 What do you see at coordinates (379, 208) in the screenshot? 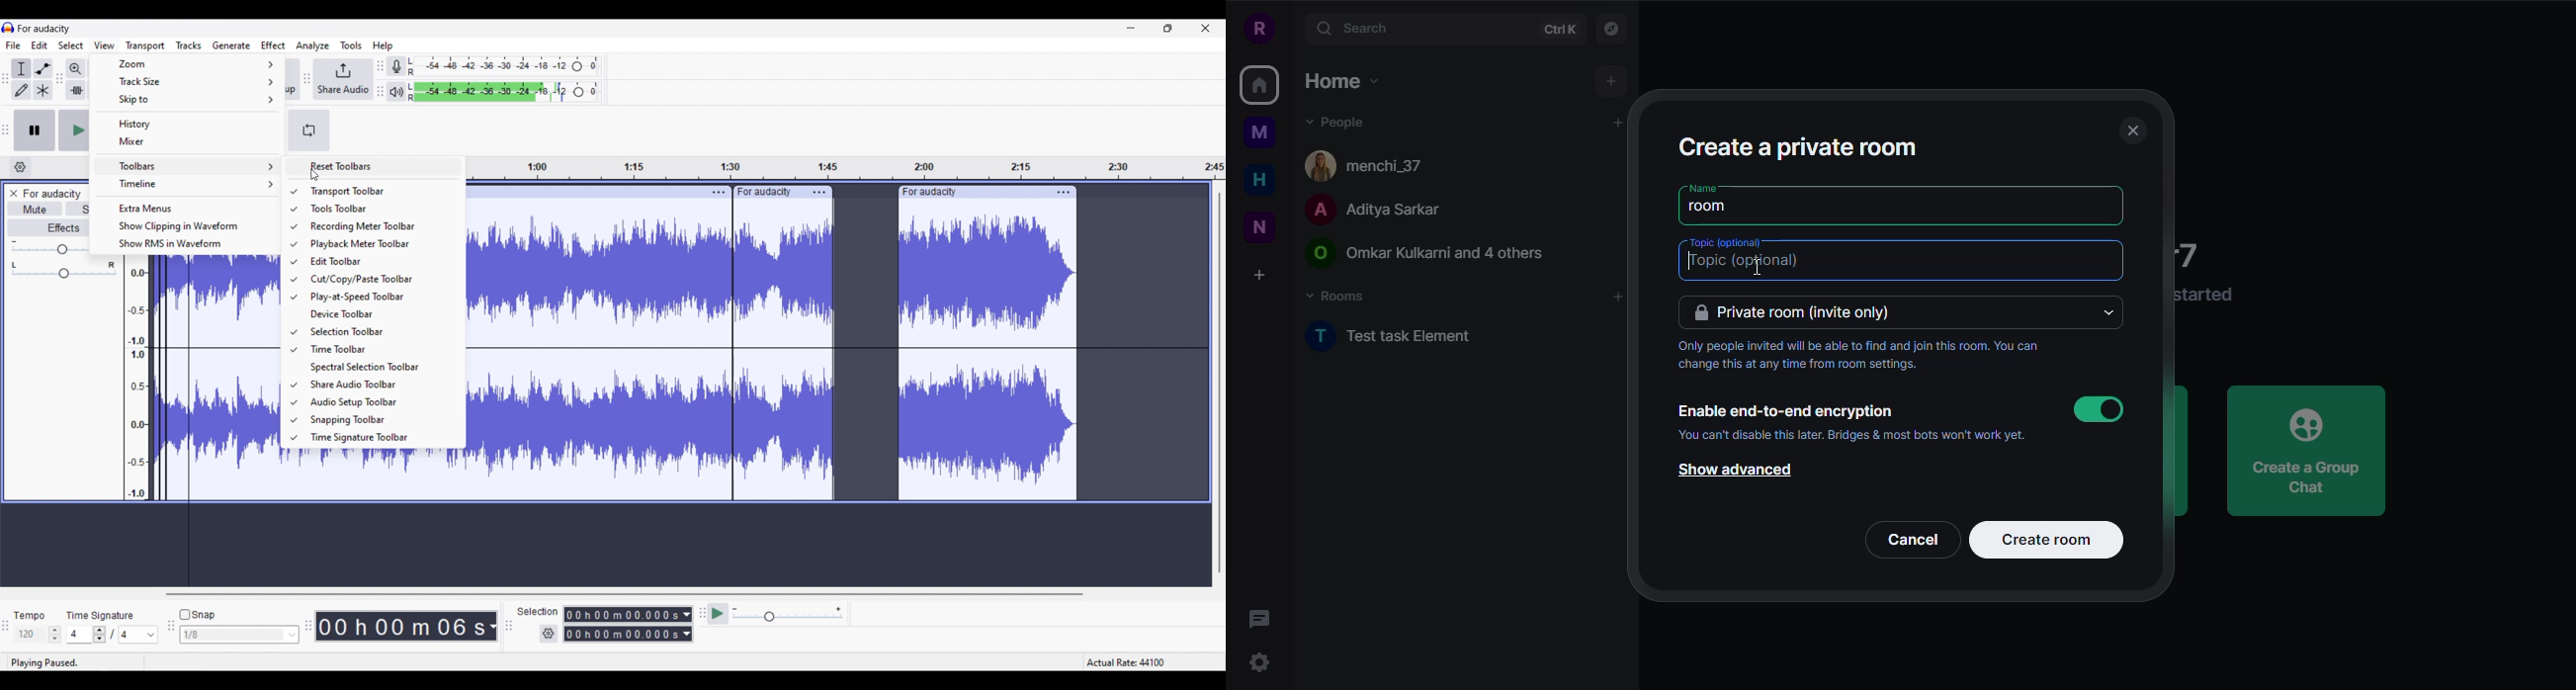
I see `Tools toolbar` at bounding box center [379, 208].